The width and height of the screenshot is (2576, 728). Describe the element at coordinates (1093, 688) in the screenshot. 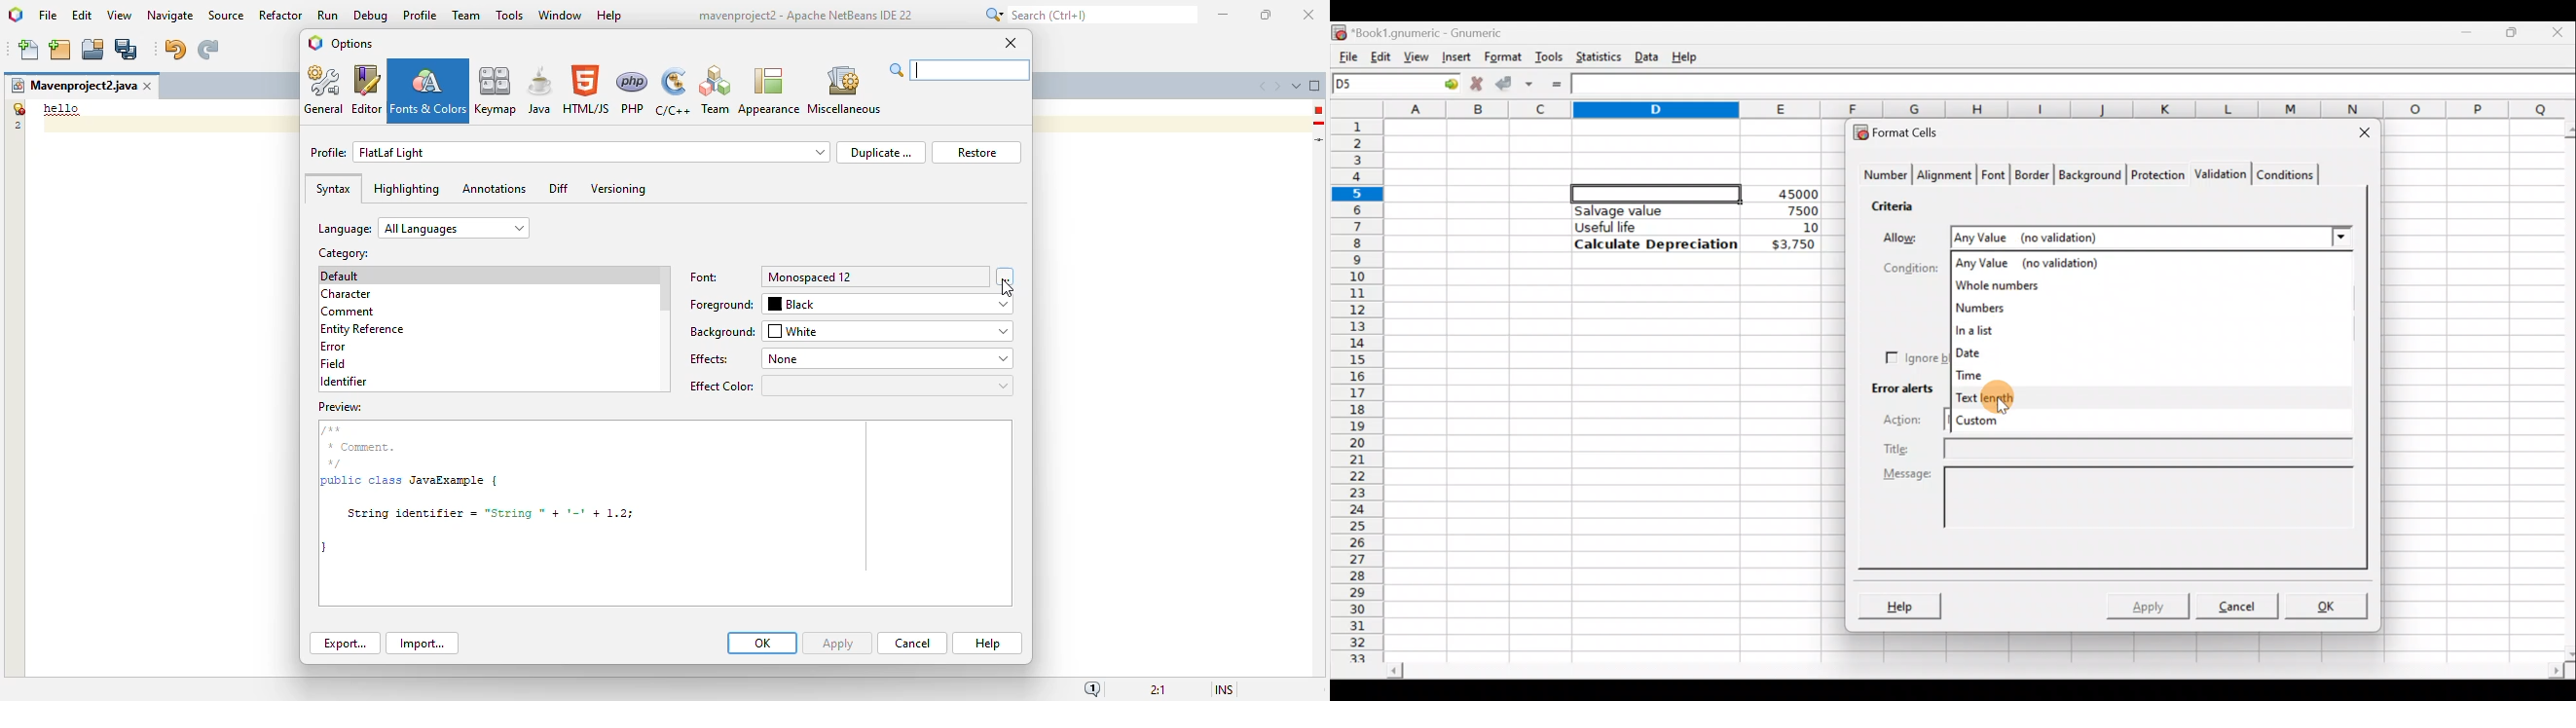

I see `notifications` at that location.